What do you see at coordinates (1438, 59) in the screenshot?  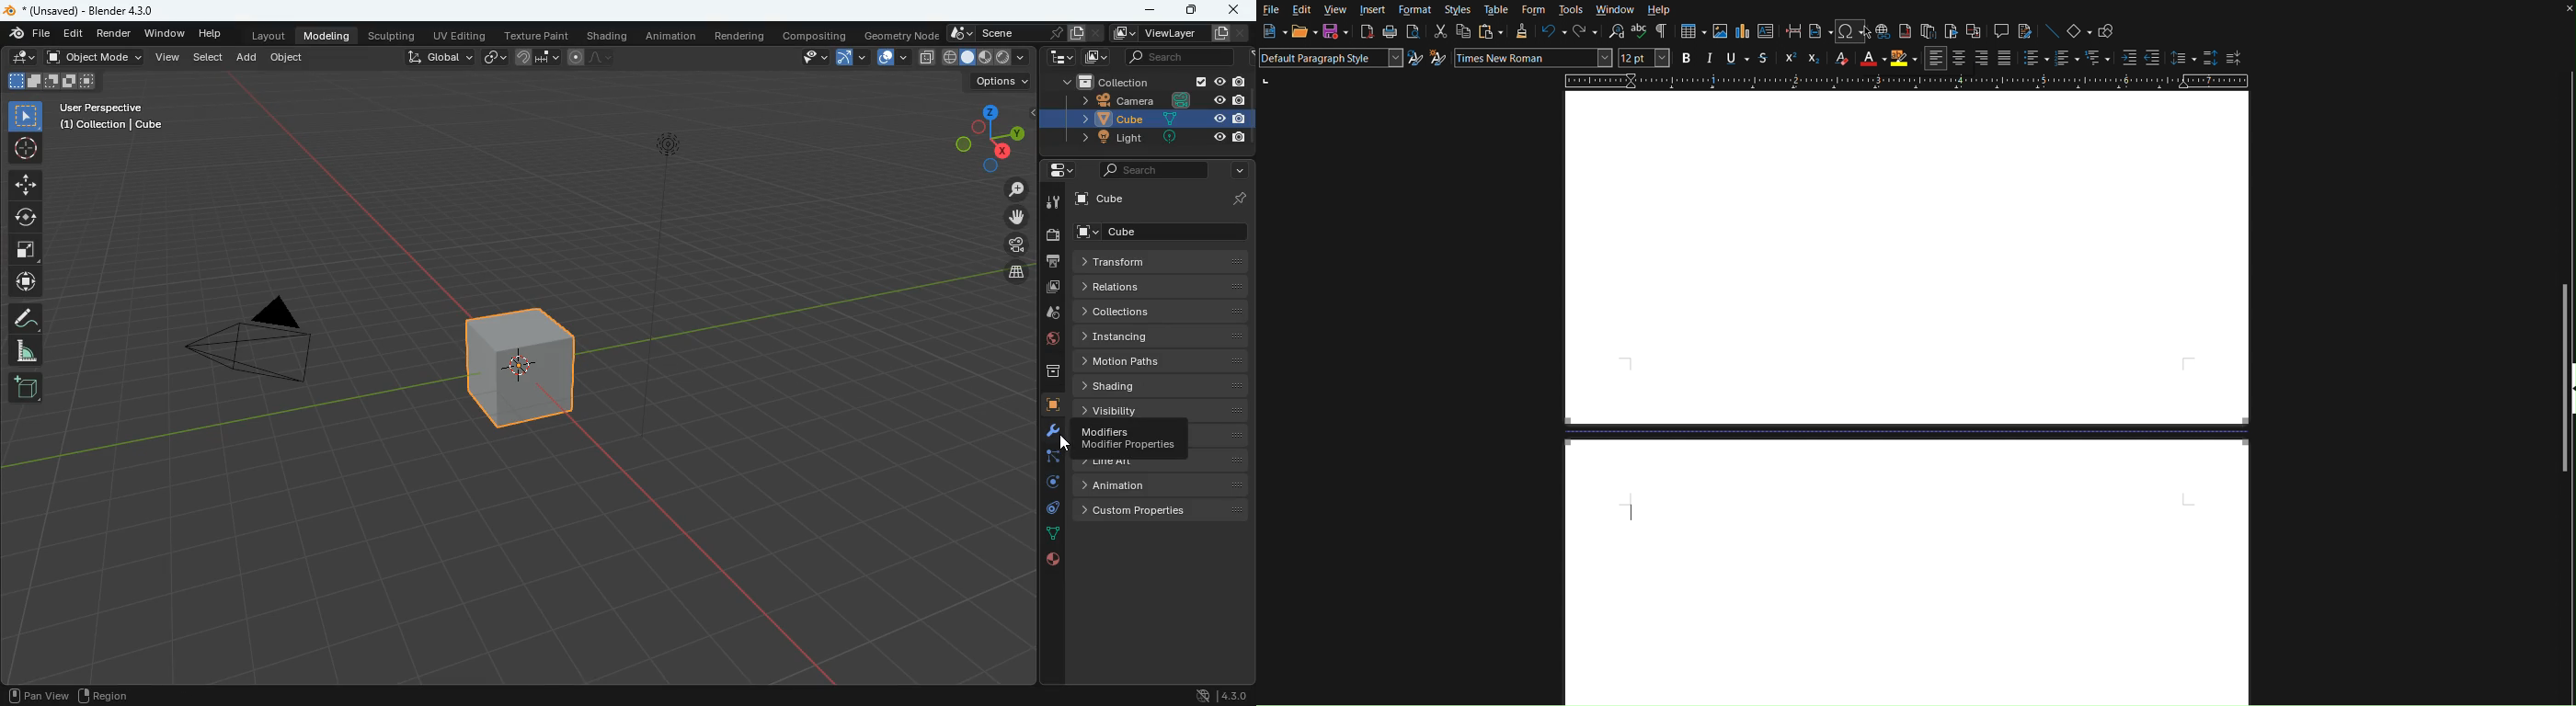 I see `New Style` at bounding box center [1438, 59].